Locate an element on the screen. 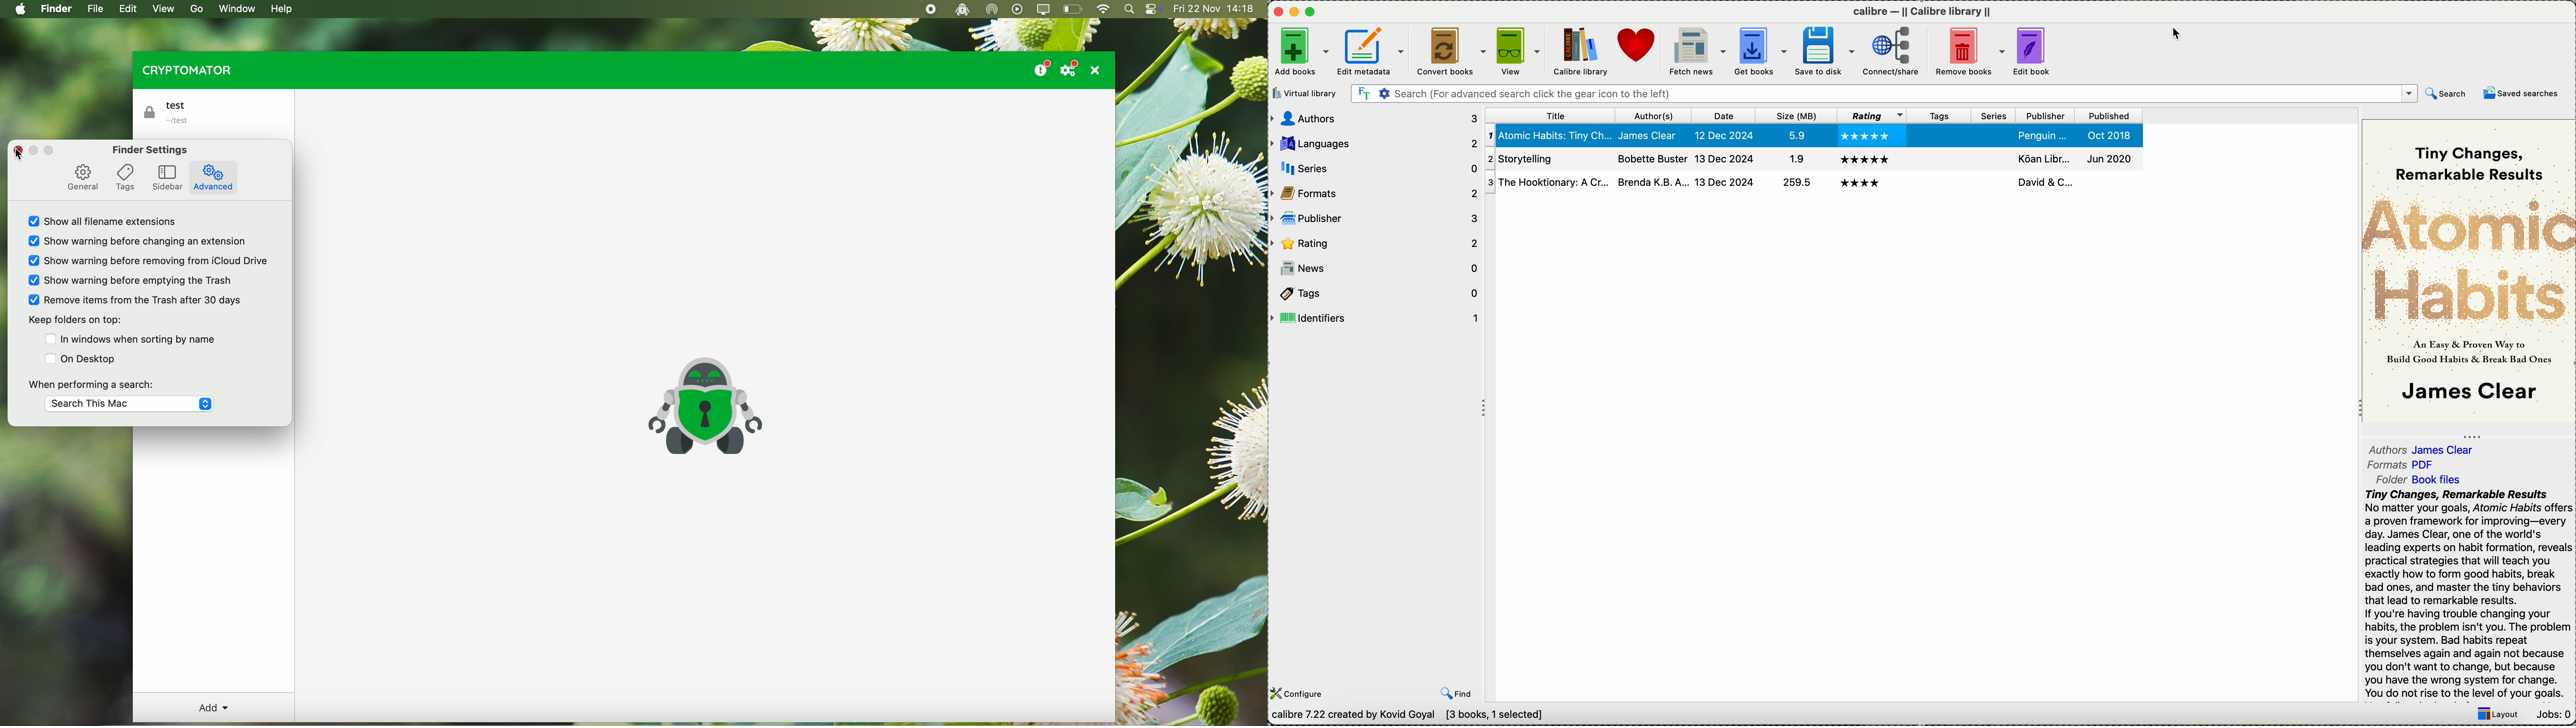 The image size is (2576, 728). donate is located at coordinates (1636, 46).